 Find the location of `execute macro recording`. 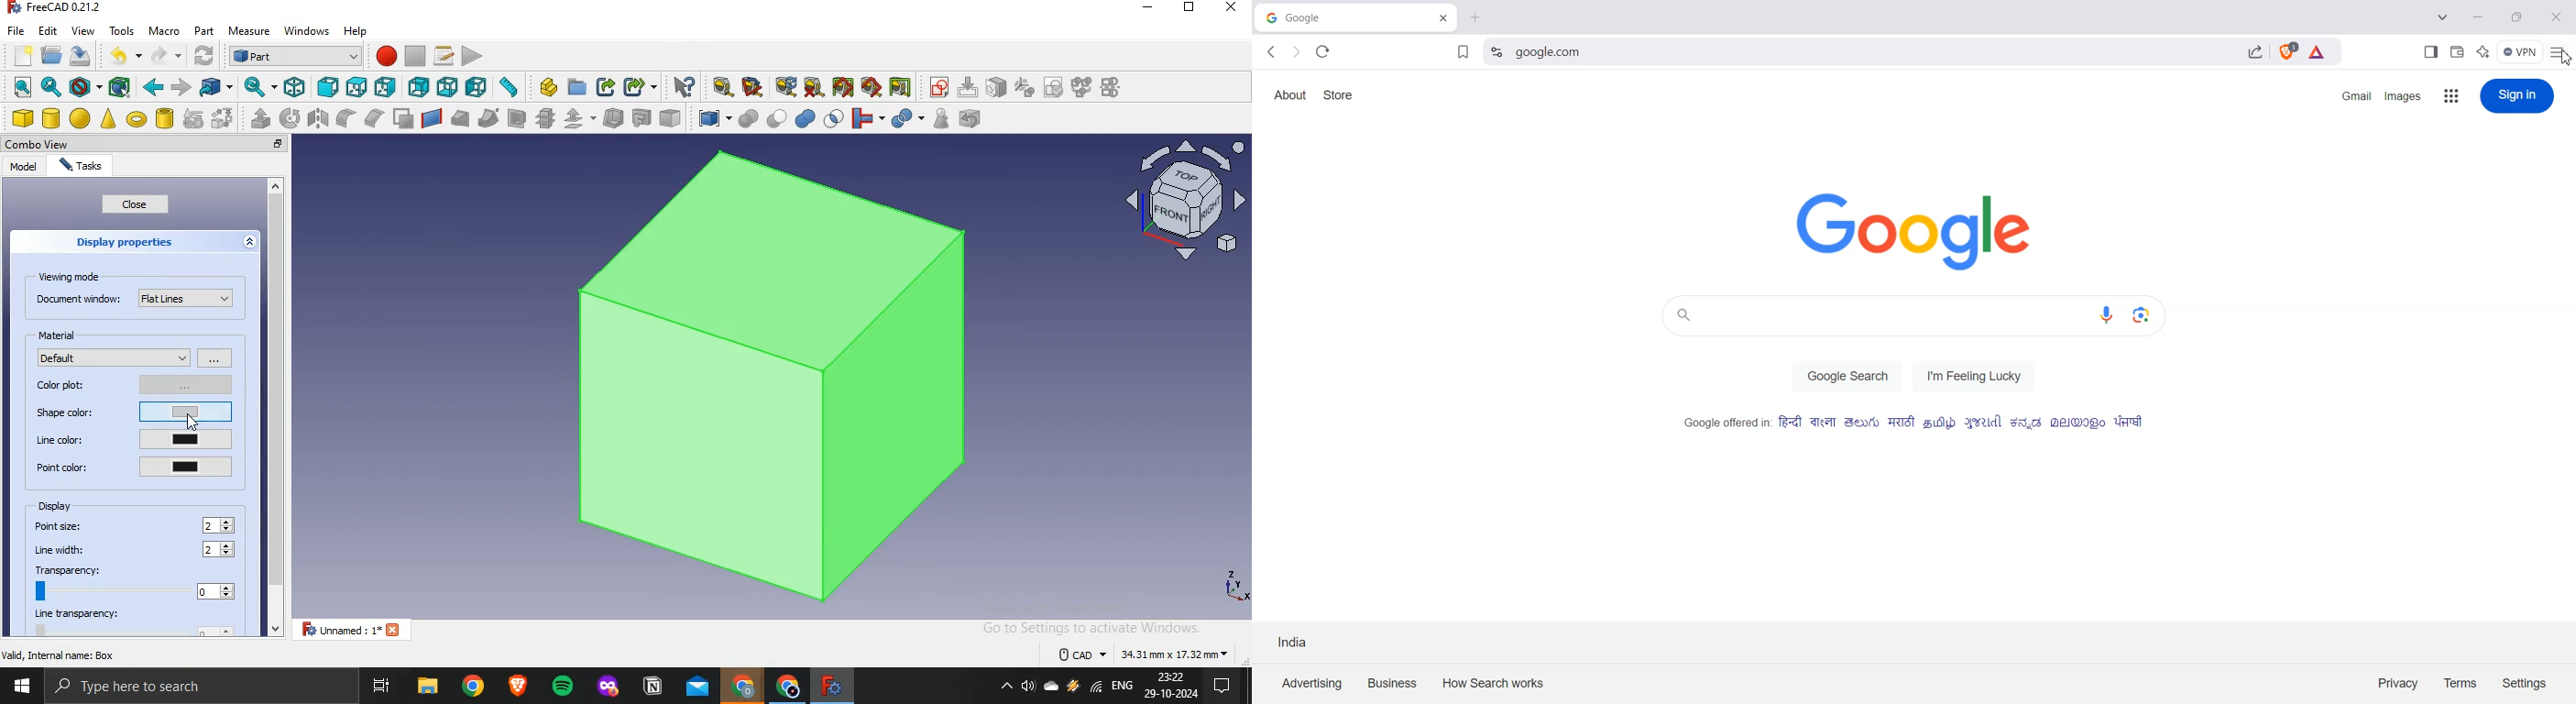

execute macro recording is located at coordinates (473, 55).